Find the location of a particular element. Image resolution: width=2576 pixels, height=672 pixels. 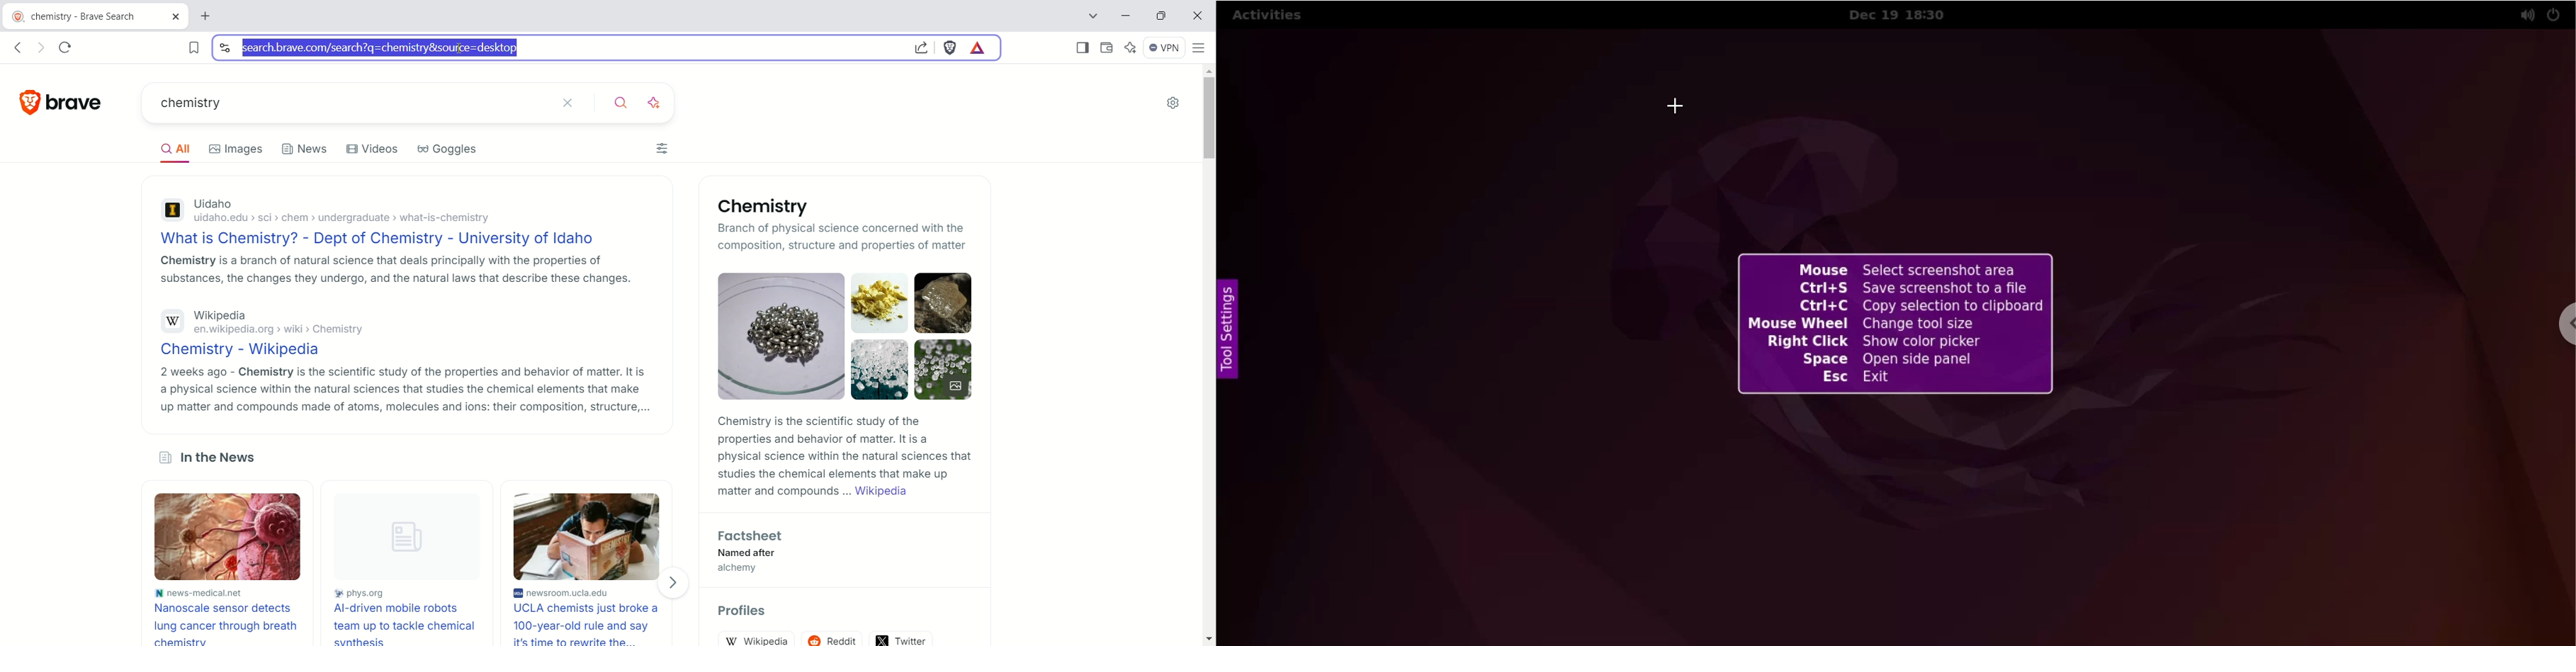

search is located at coordinates (348, 104).